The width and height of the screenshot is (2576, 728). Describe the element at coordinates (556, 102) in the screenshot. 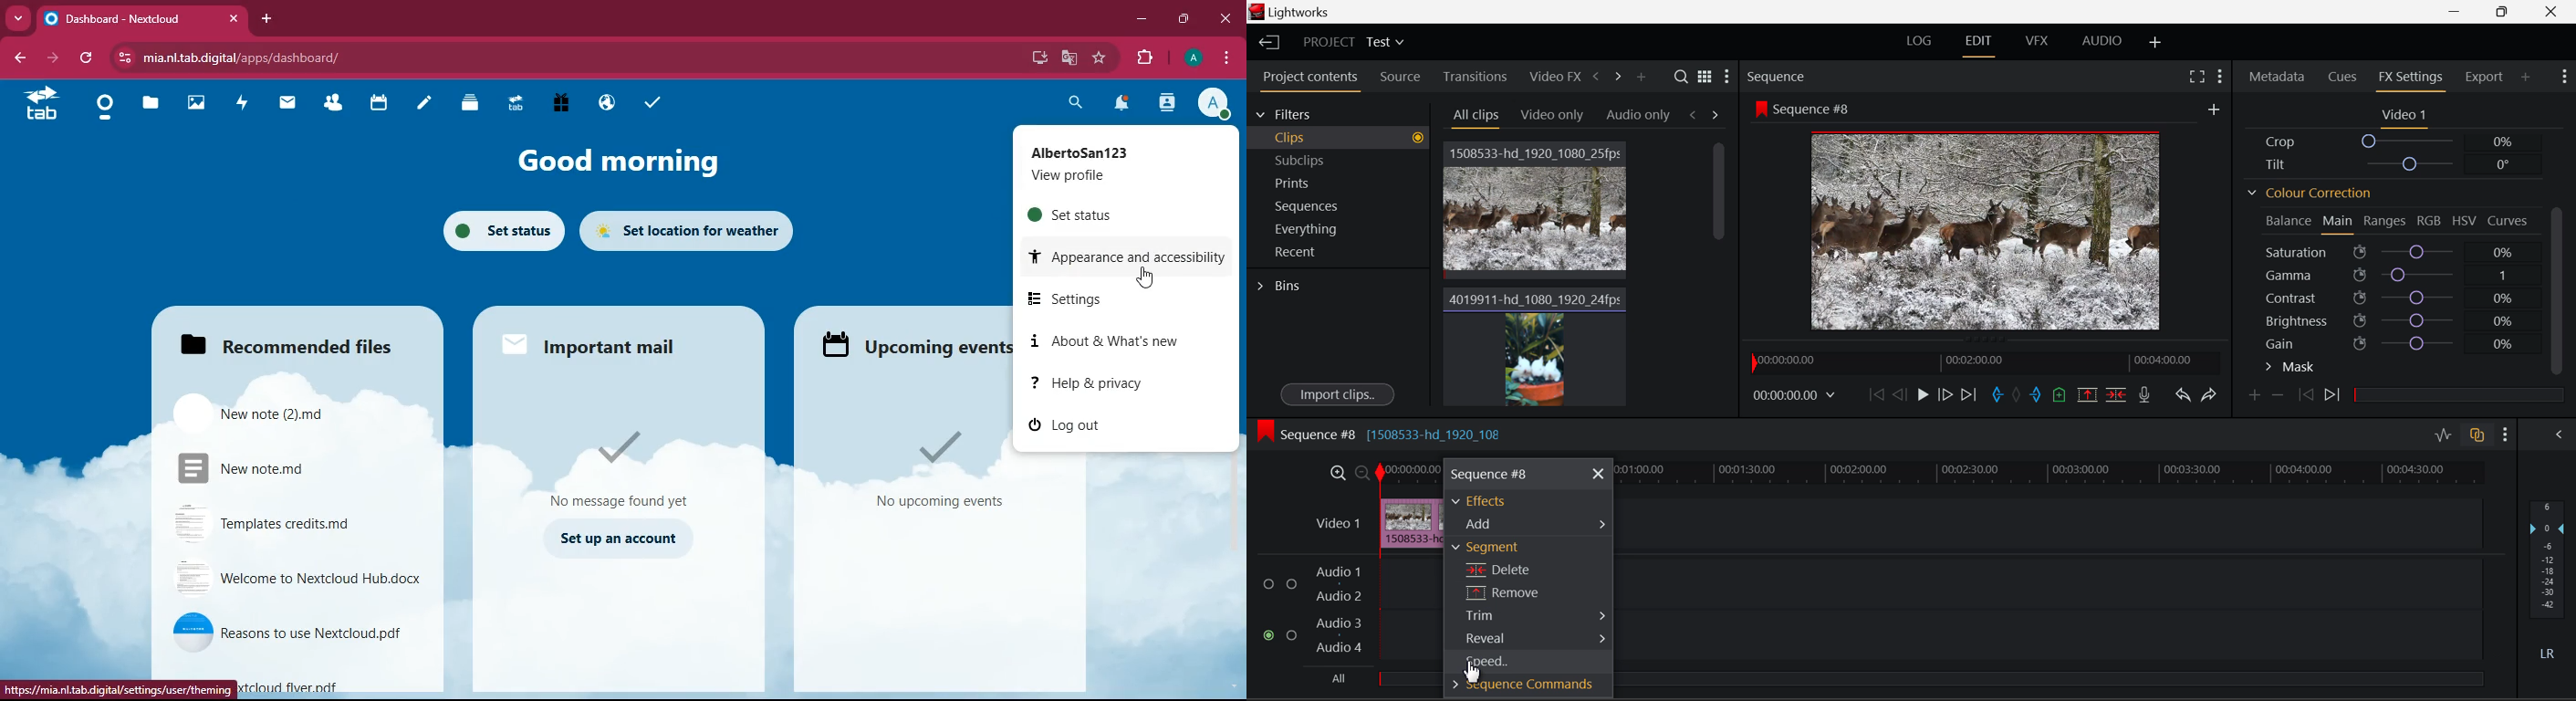

I see `gift` at that location.